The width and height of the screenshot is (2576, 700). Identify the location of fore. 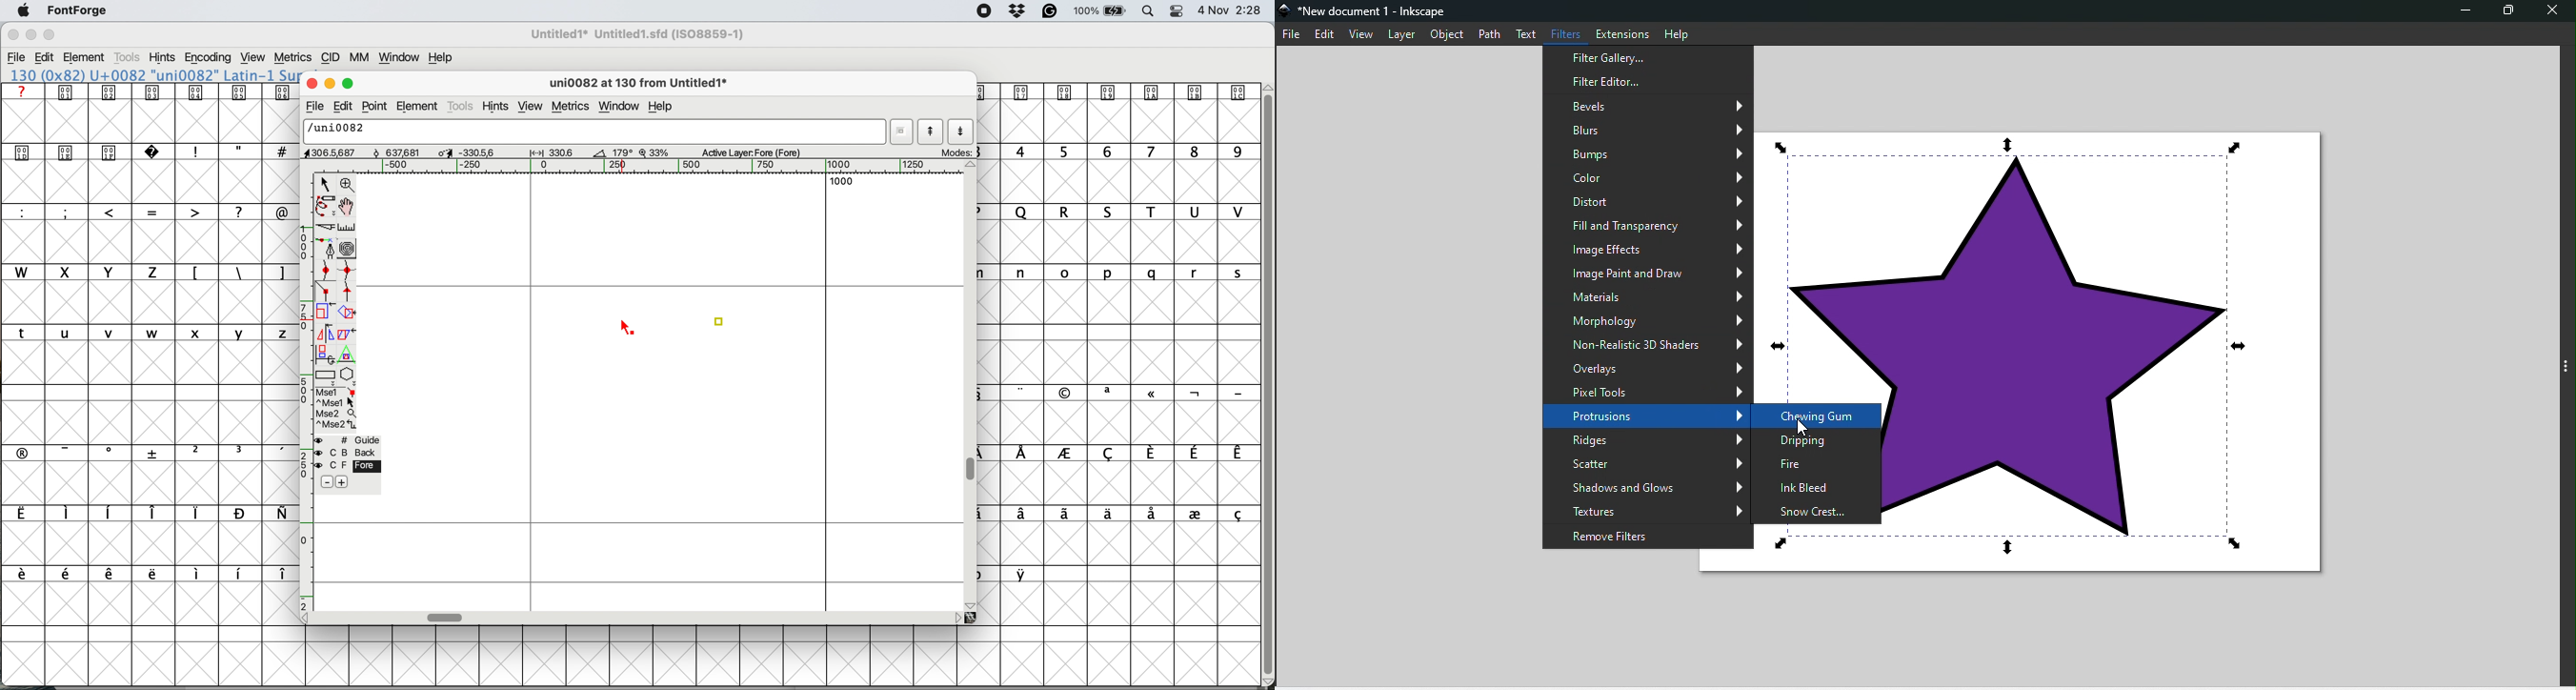
(348, 465).